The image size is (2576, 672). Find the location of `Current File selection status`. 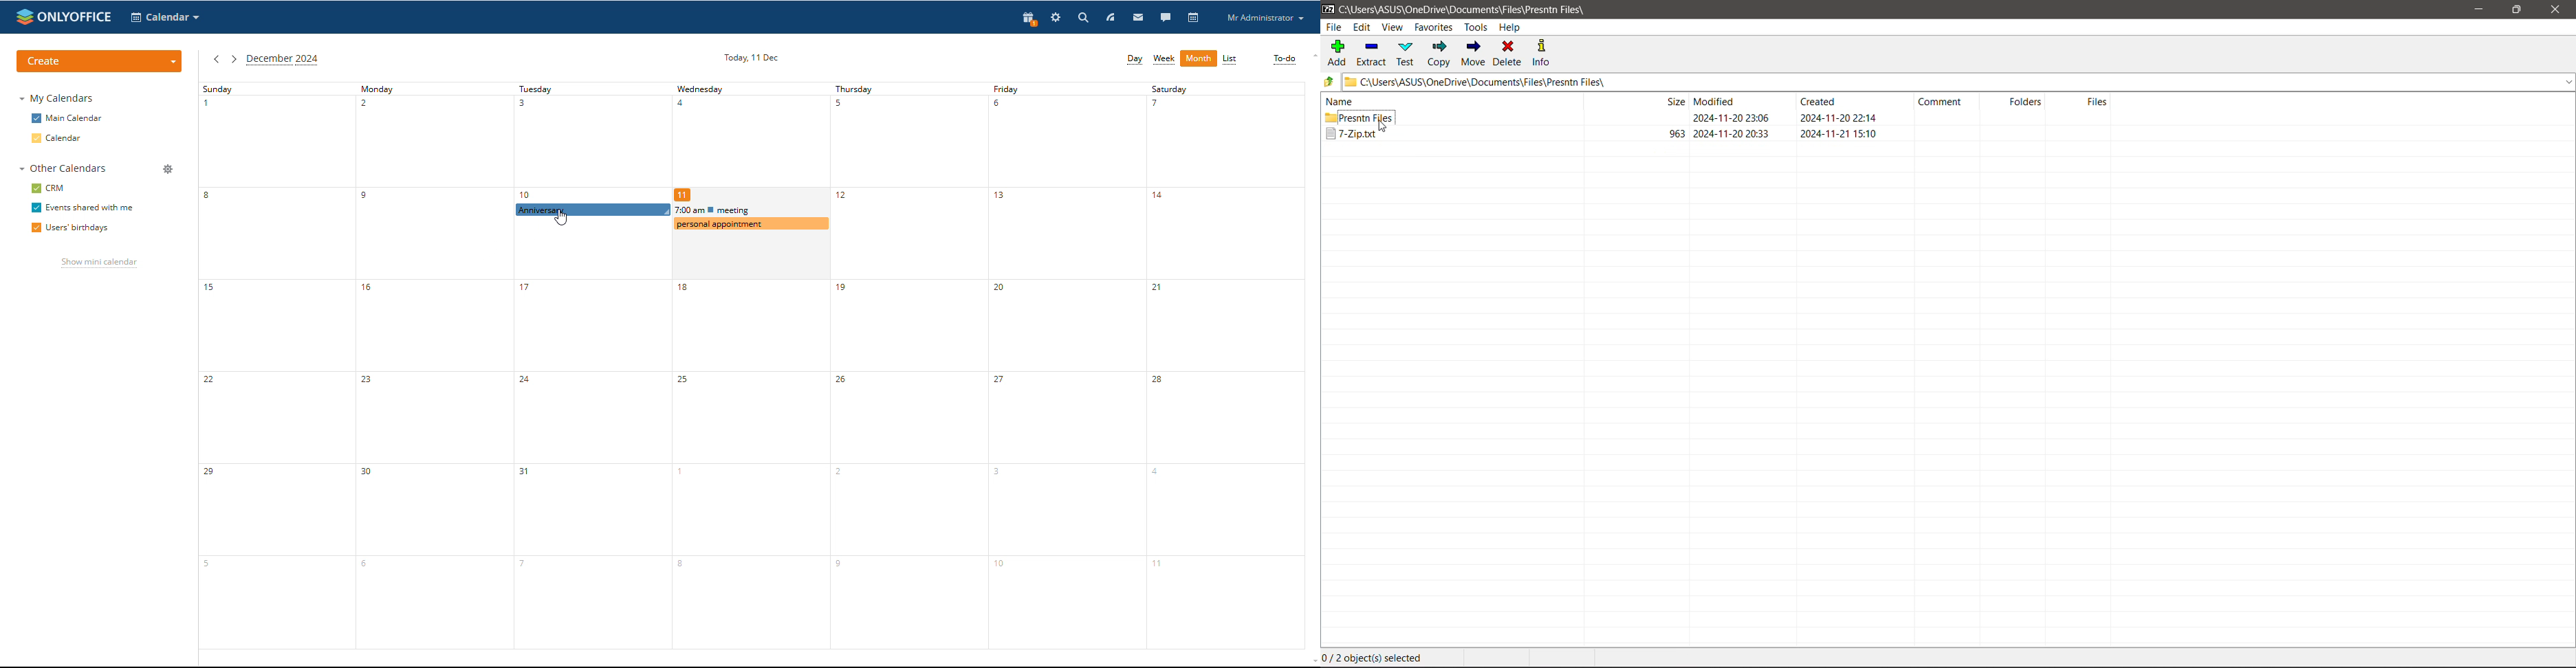

Current File selection status is located at coordinates (1375, 658).